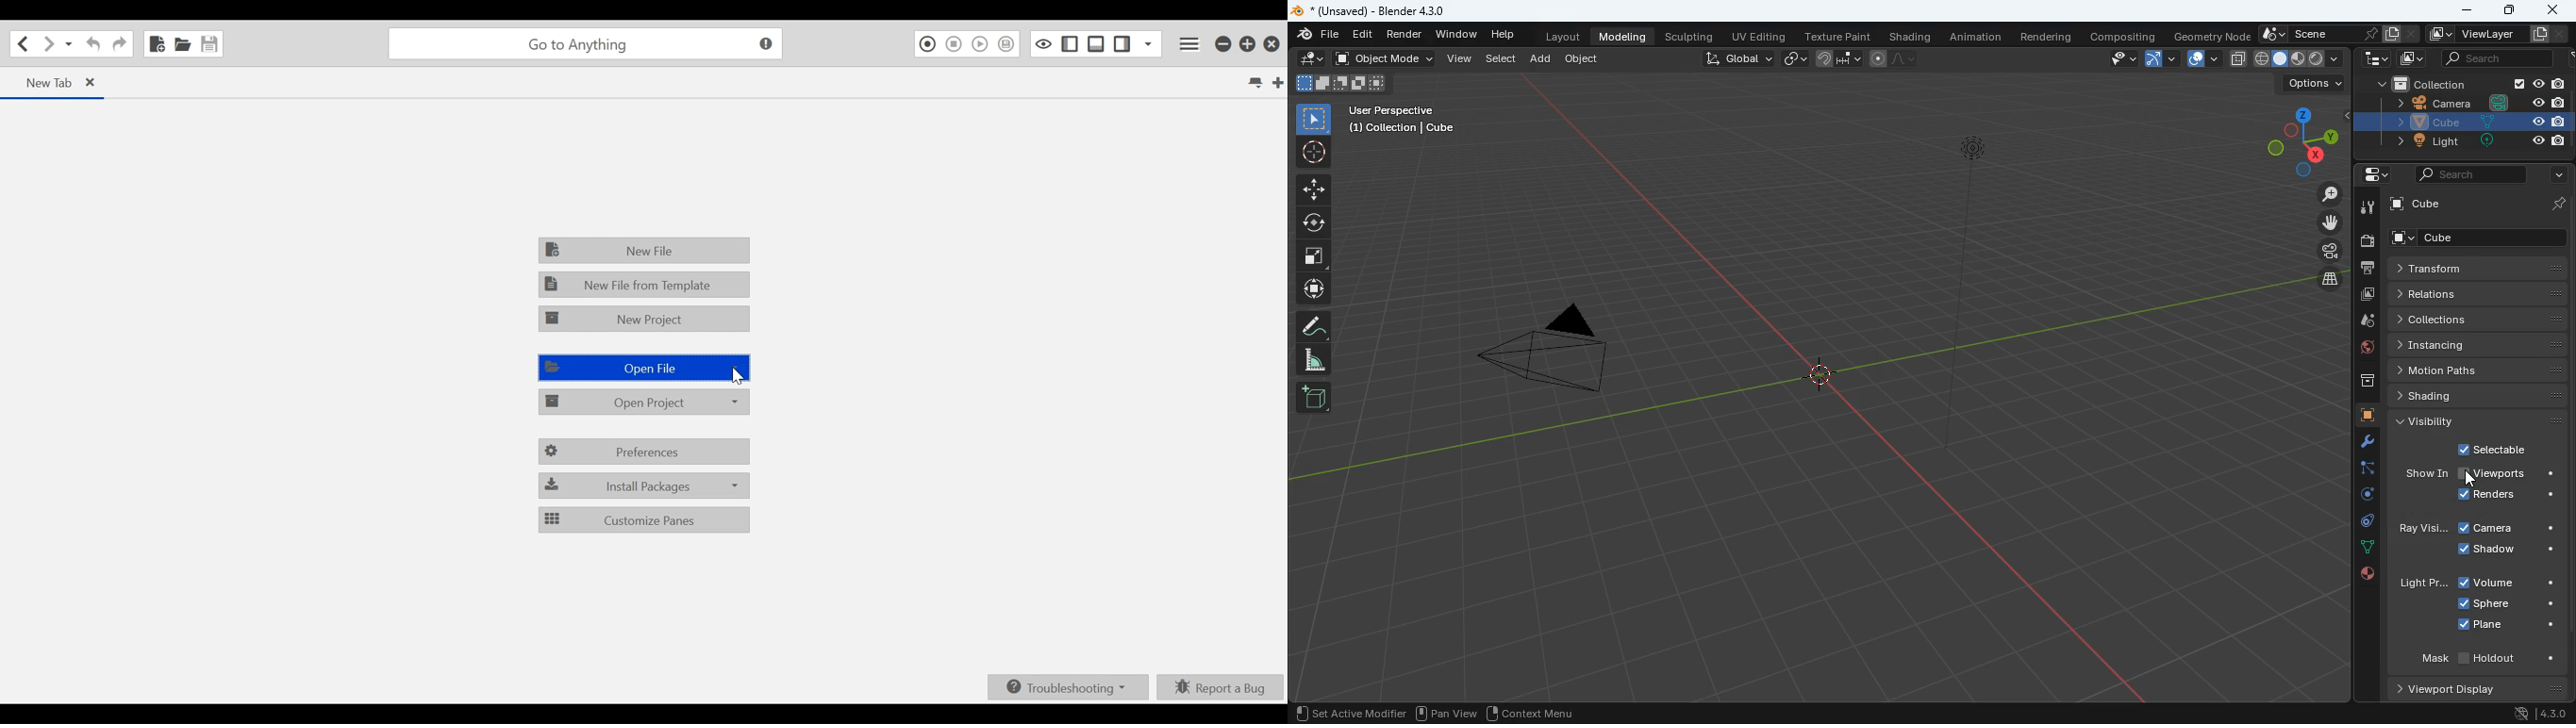  I want to click on move, so click(2320, 224).